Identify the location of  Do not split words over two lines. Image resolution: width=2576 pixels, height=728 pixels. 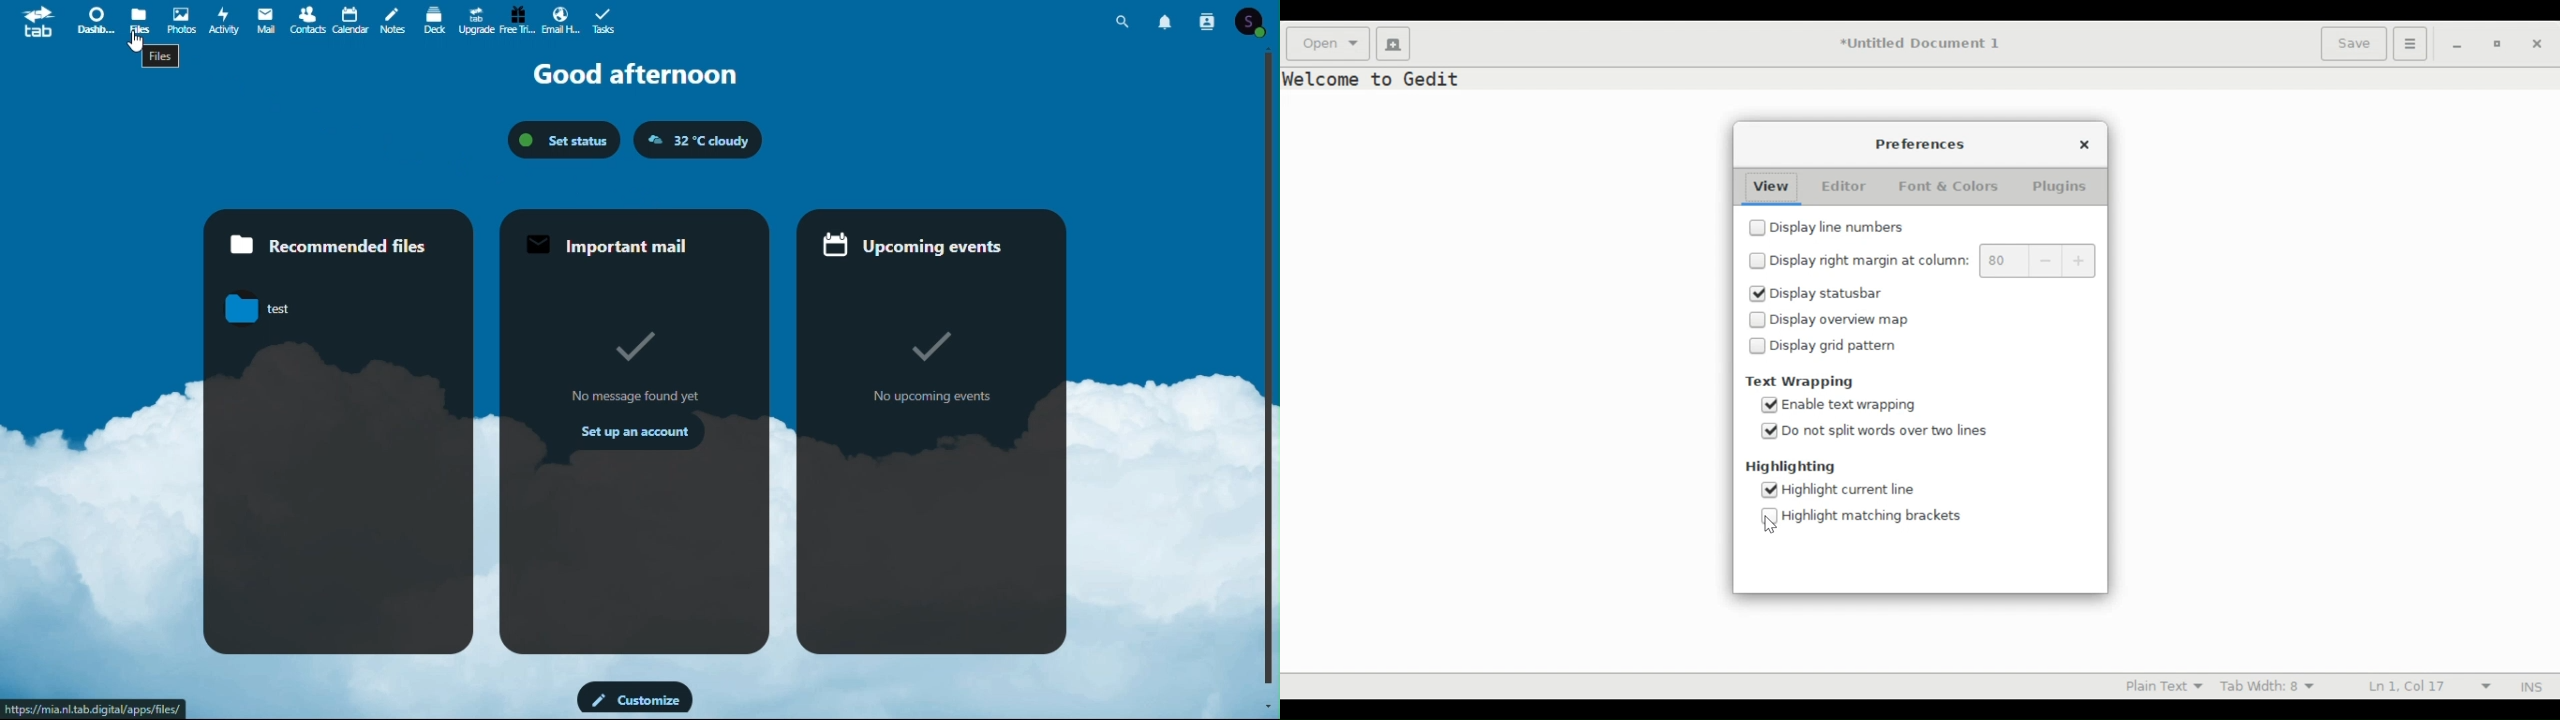
(1902, 431).